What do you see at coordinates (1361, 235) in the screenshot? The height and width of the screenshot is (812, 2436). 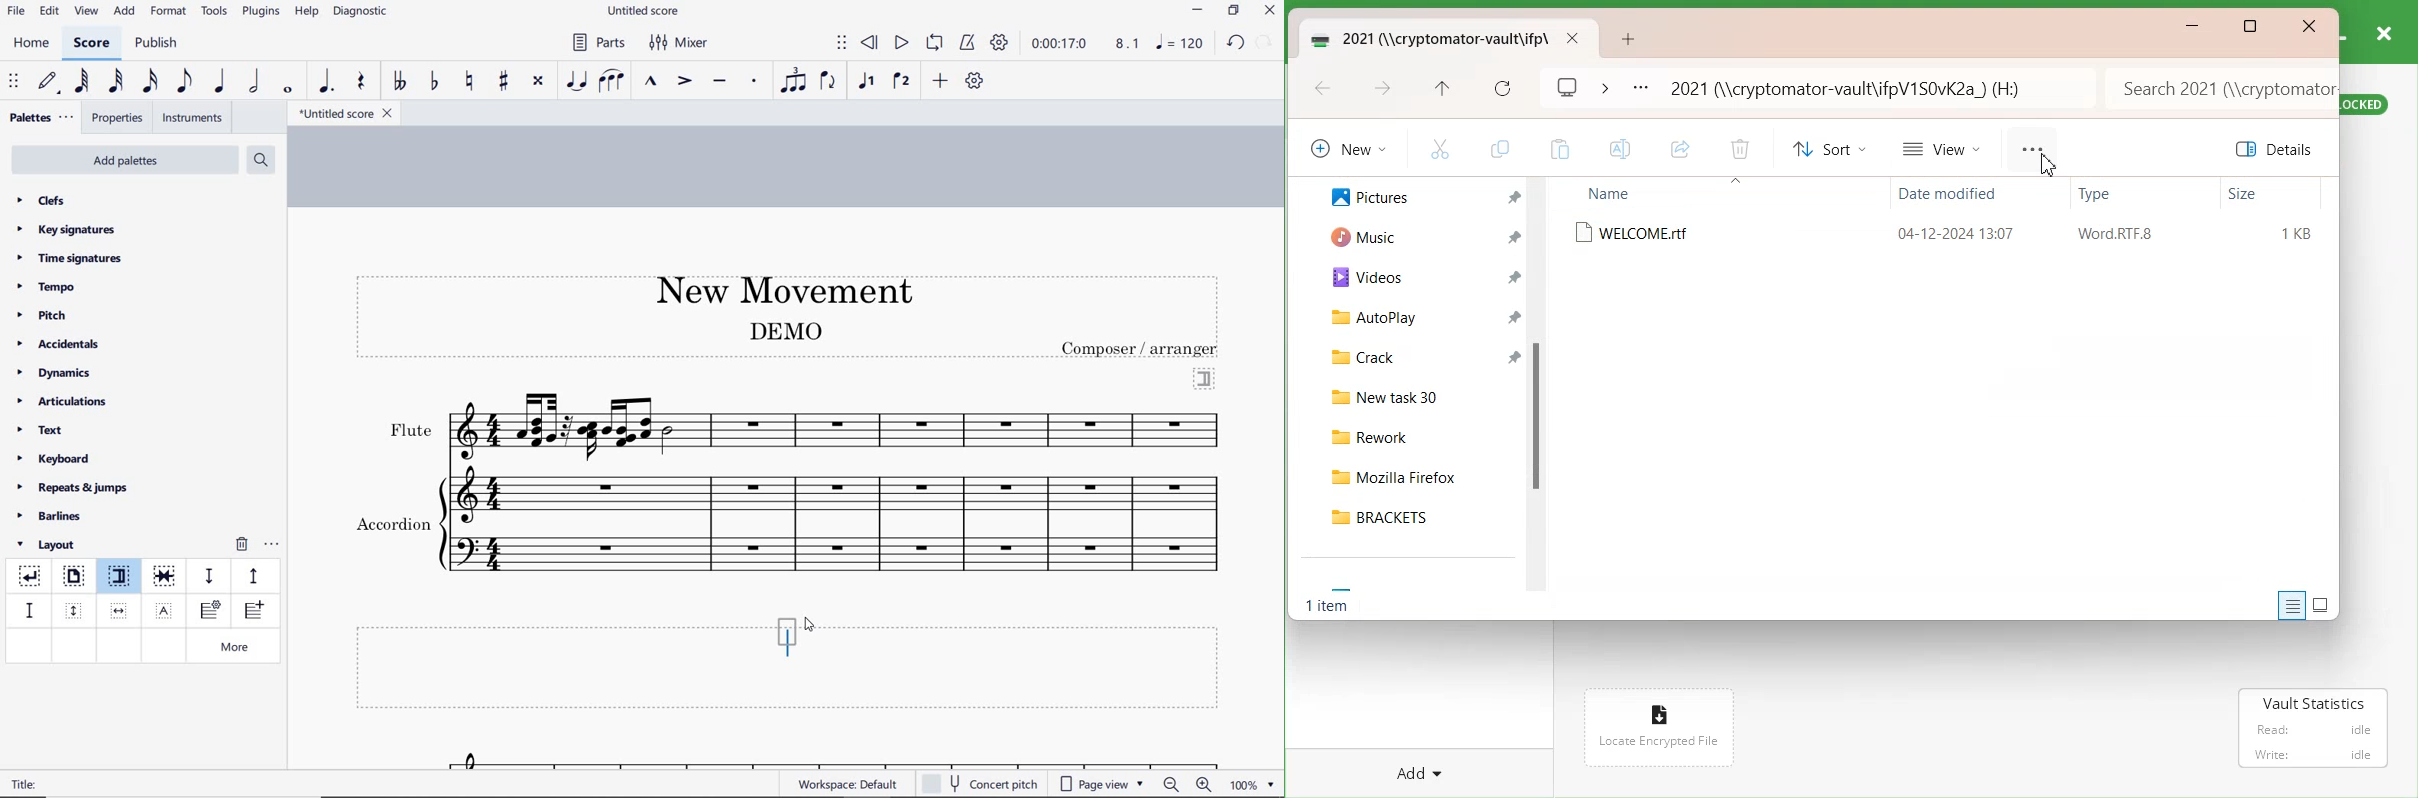 I see `Music` at bounding box center [1361, 235].